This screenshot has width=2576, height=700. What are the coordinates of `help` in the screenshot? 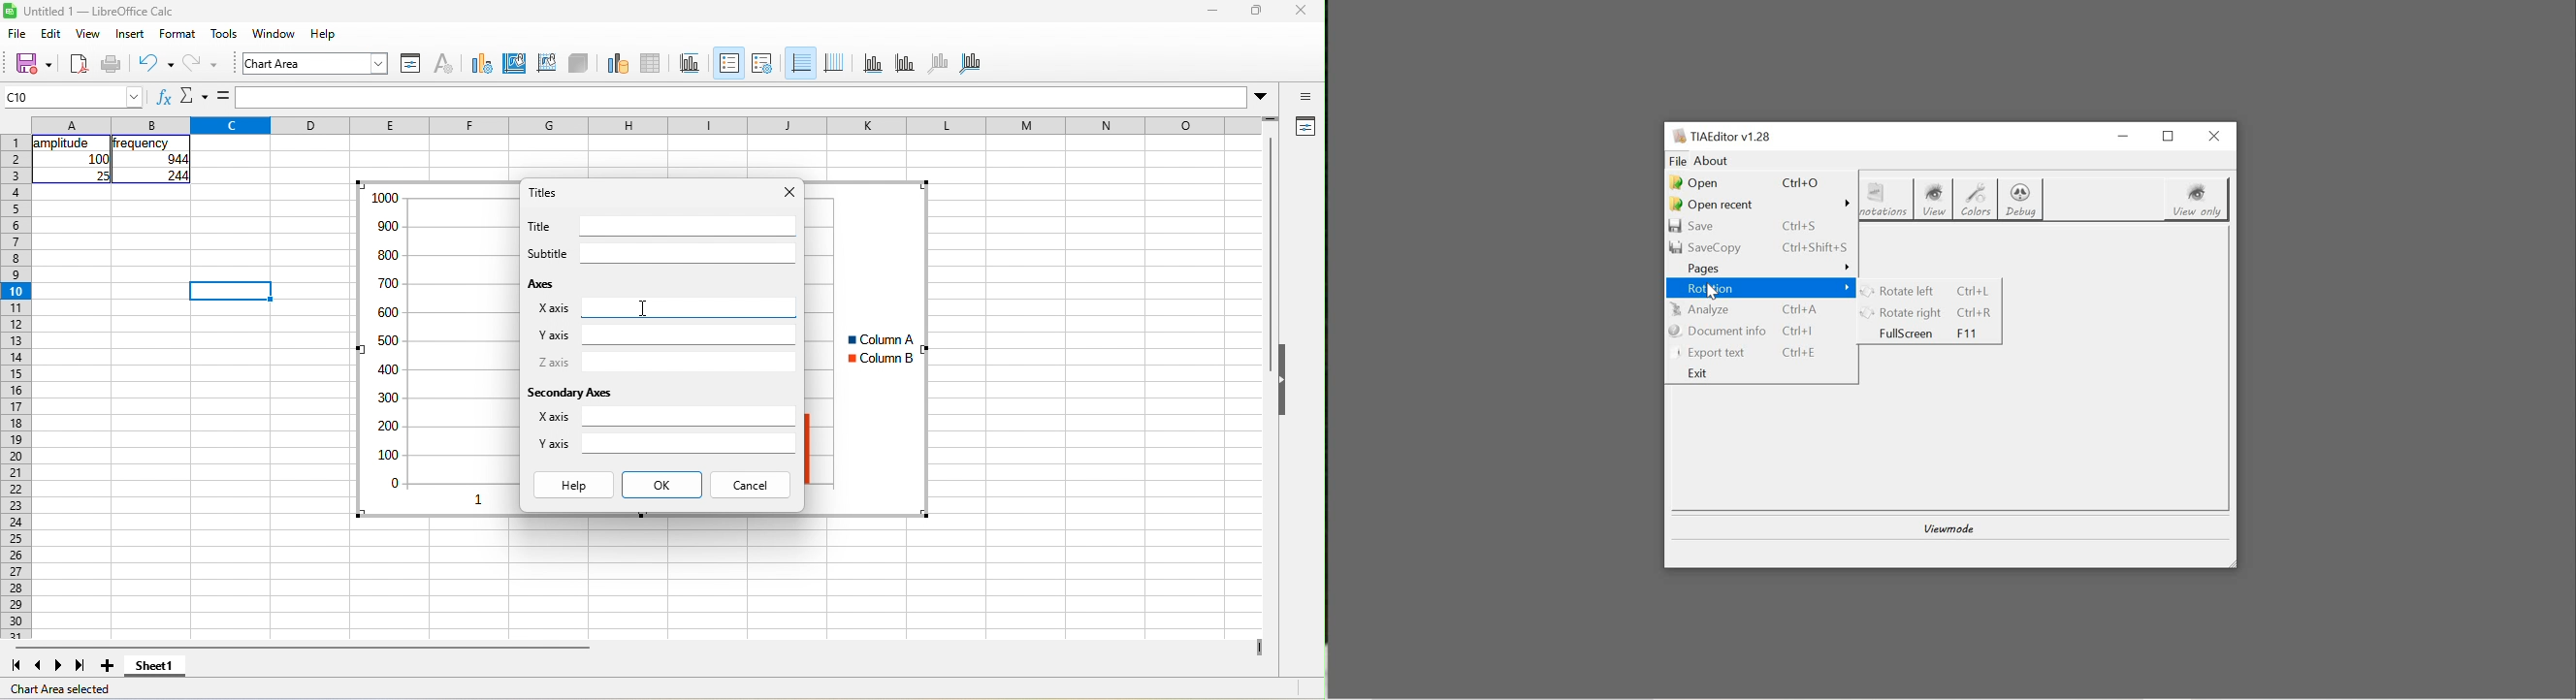 It's located at (324, 33).